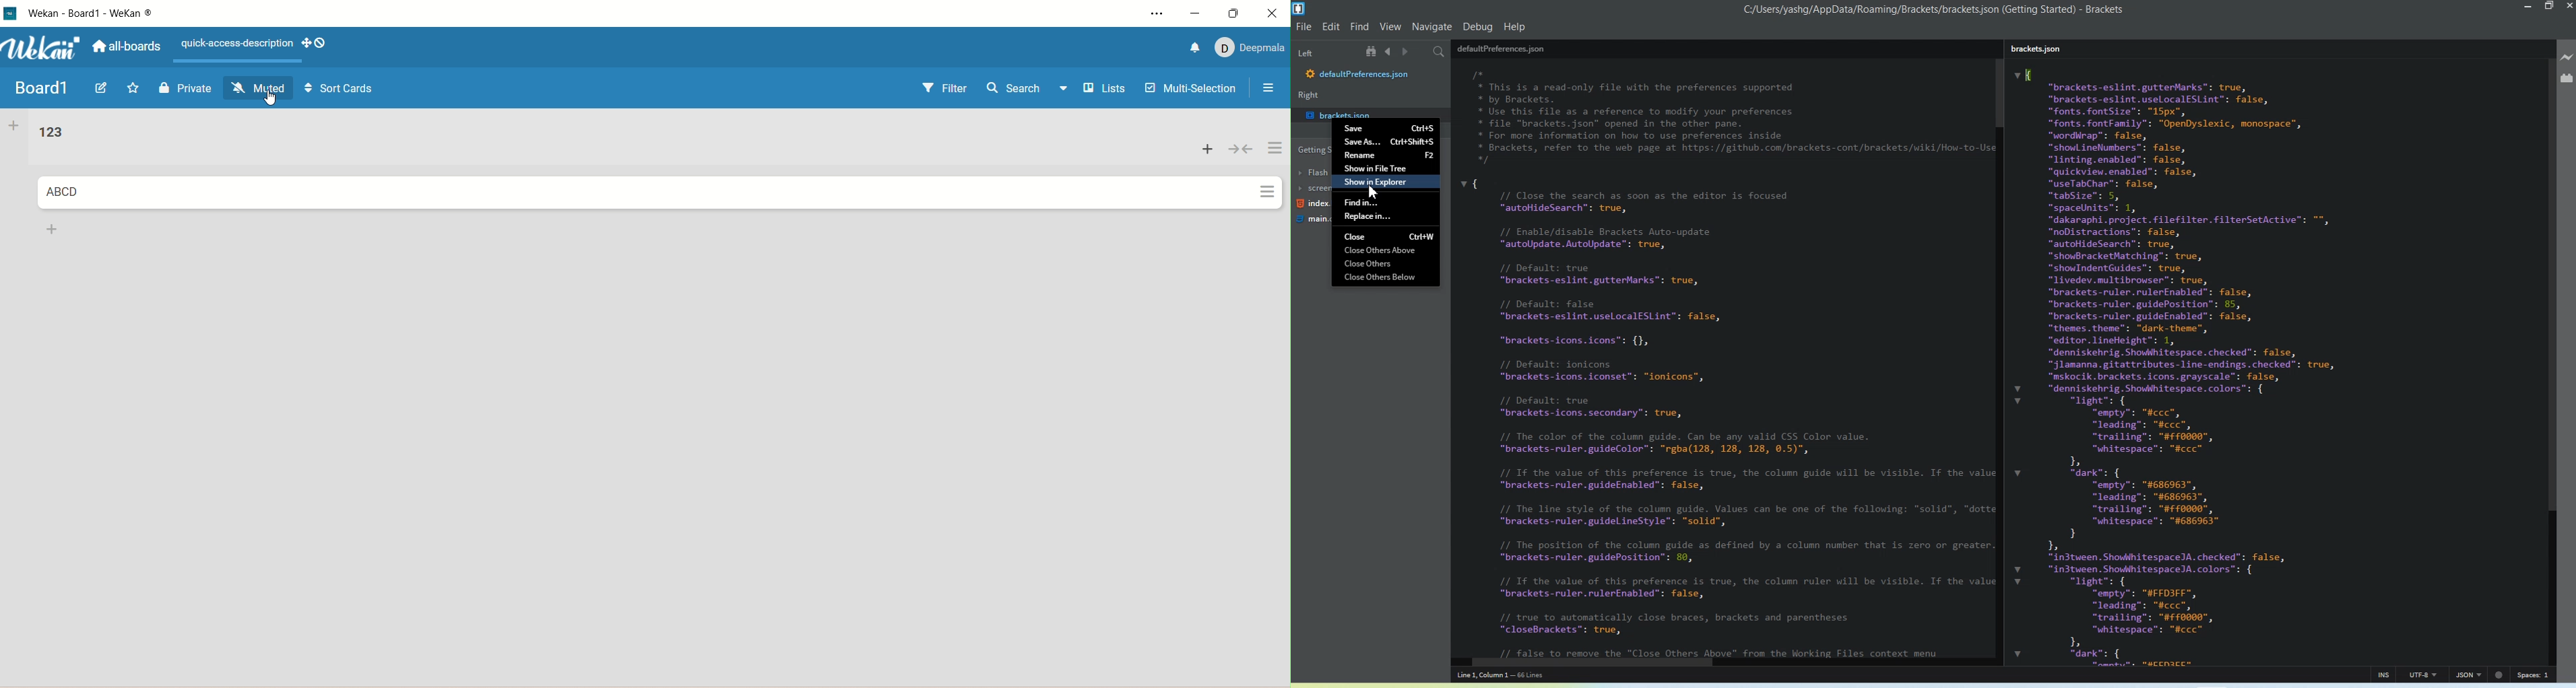 This screenshot has height=700, width=2576. I want to click on close, so click(1276, 11).